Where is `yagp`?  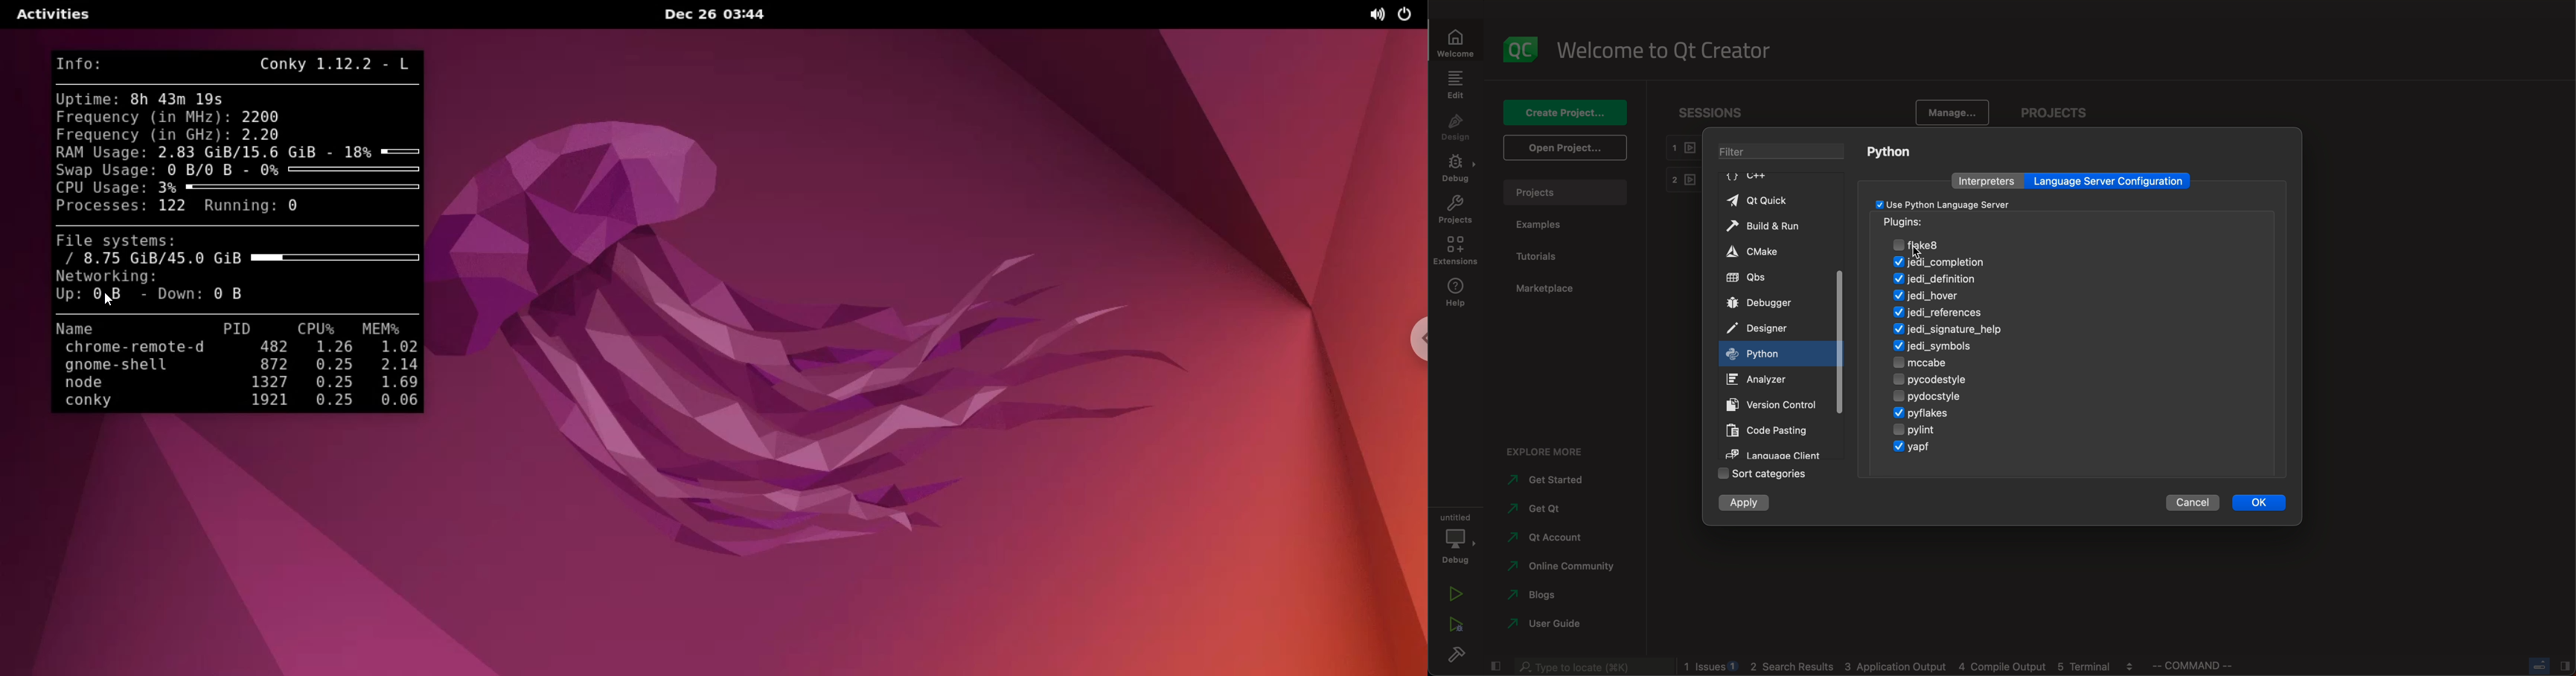 yagp is located at coordinates (1918, 445).